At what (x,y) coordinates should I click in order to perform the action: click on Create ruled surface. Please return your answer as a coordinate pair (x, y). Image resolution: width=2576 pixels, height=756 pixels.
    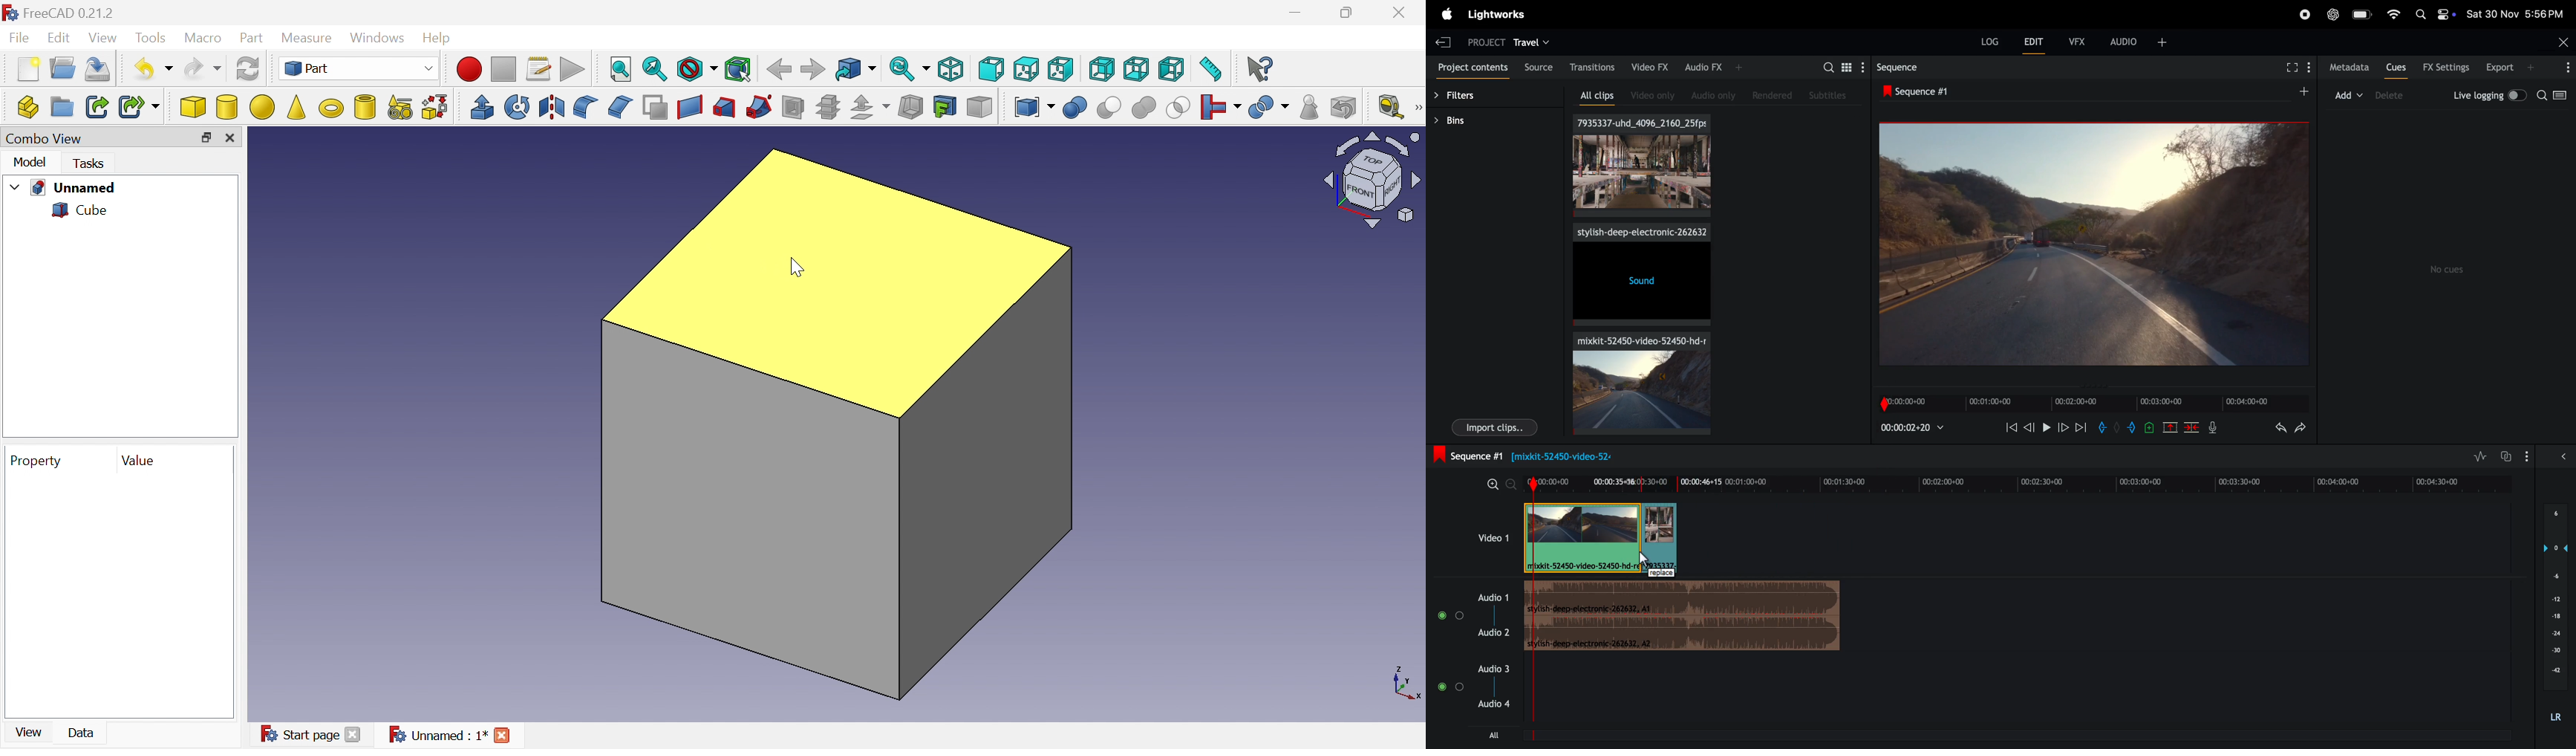
    Looking at the image, I should click on (691, 108).